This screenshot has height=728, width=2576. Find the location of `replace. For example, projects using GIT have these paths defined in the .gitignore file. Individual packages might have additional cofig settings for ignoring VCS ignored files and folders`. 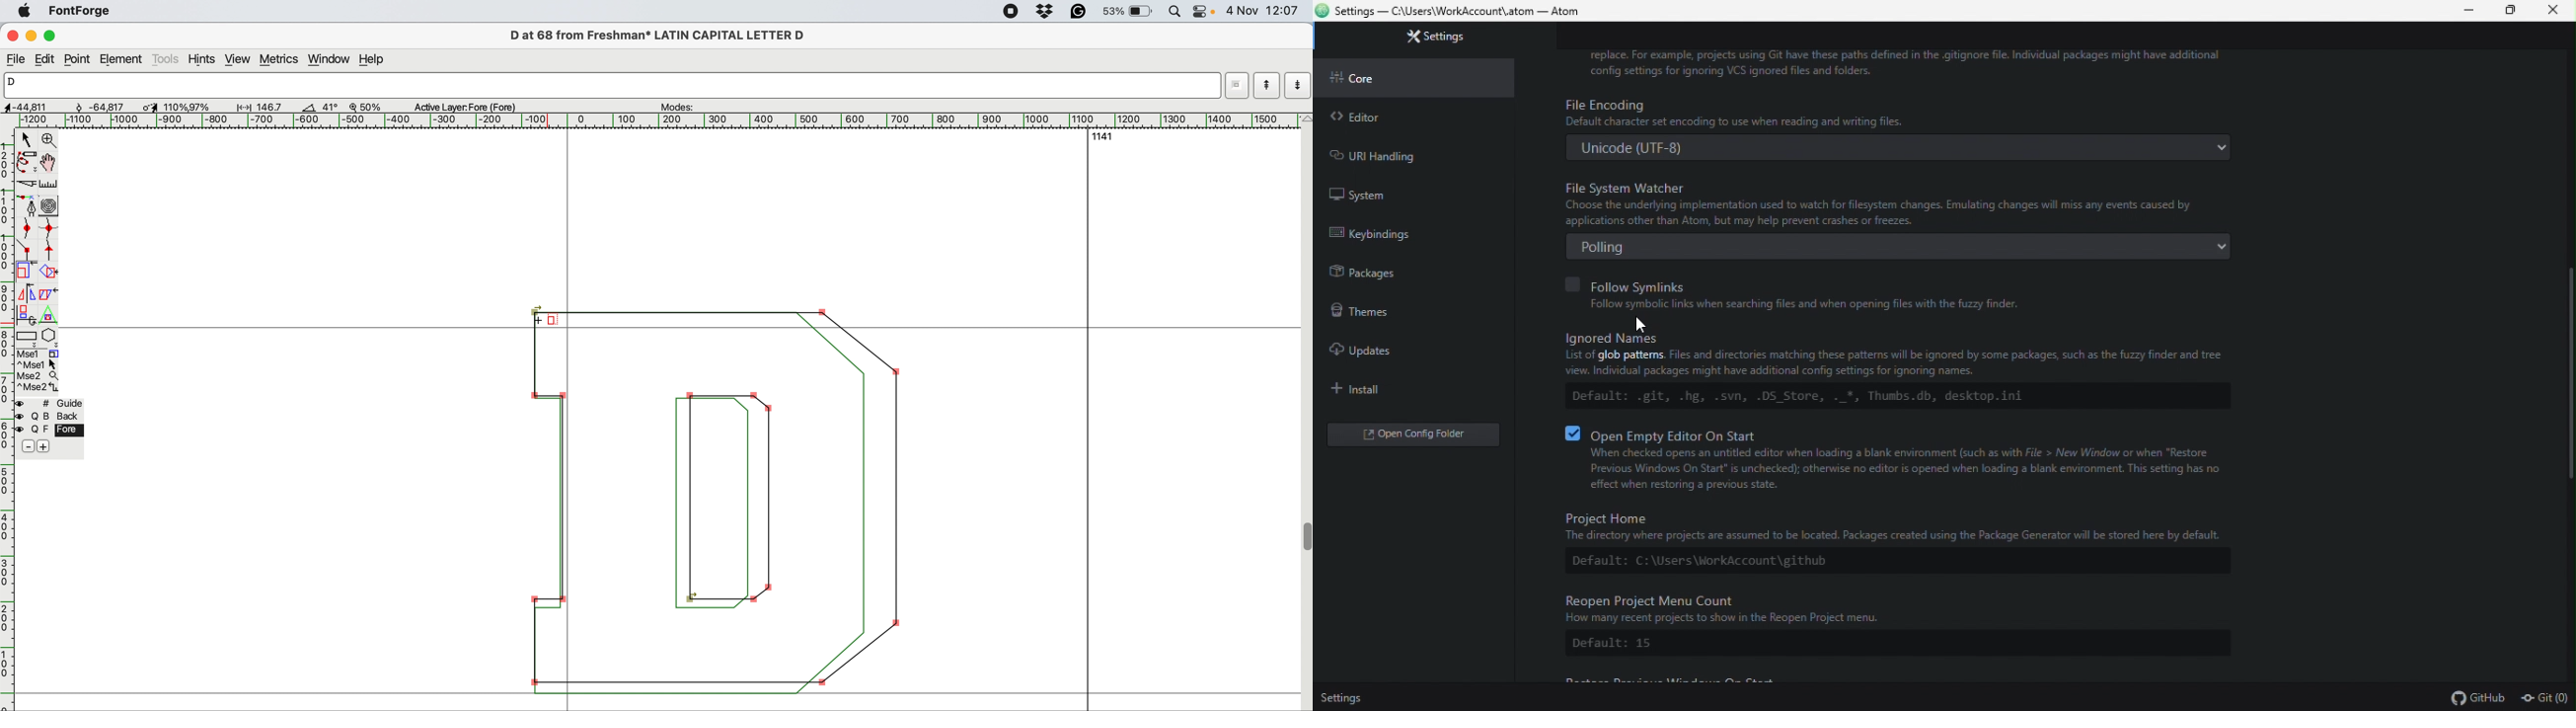

replace. For example, projects using GIT have these paths defined in the .gitignore file. Individual packages might have additional cofig settings for ignoring VCS ignored files and folders is located at coordinates (1905, 62).